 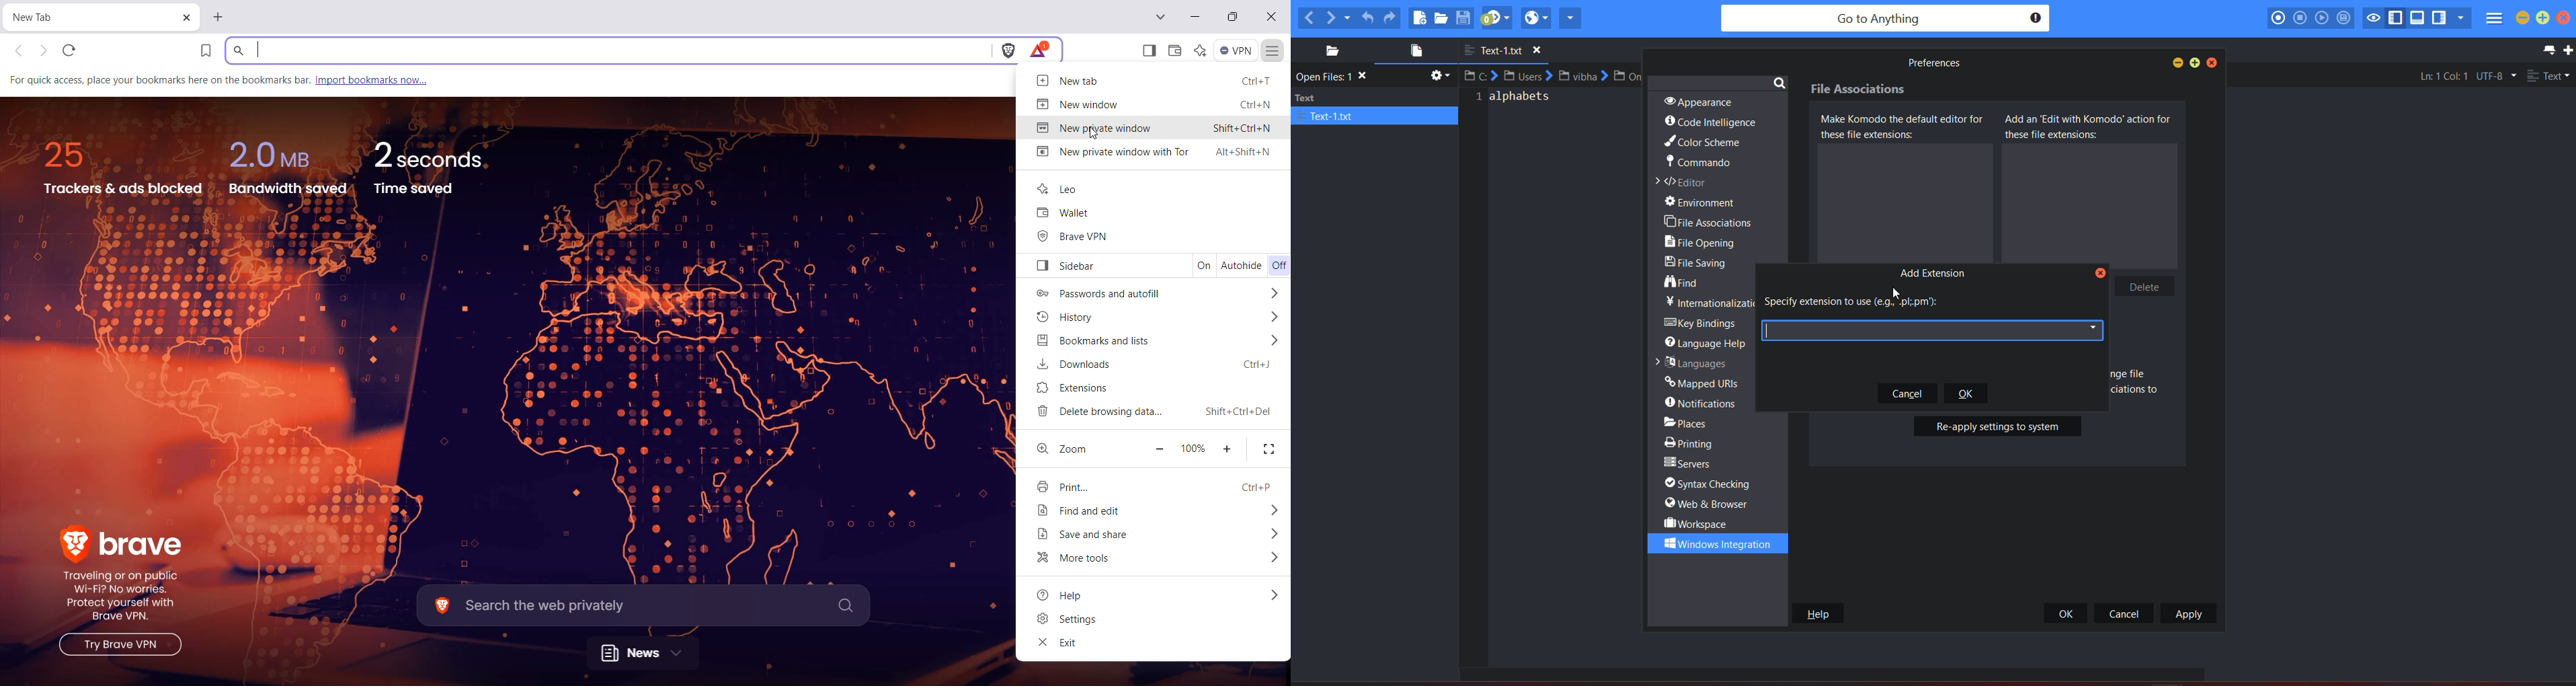 I want to click on Passwords and autofill, so click(x=1096, y=293).